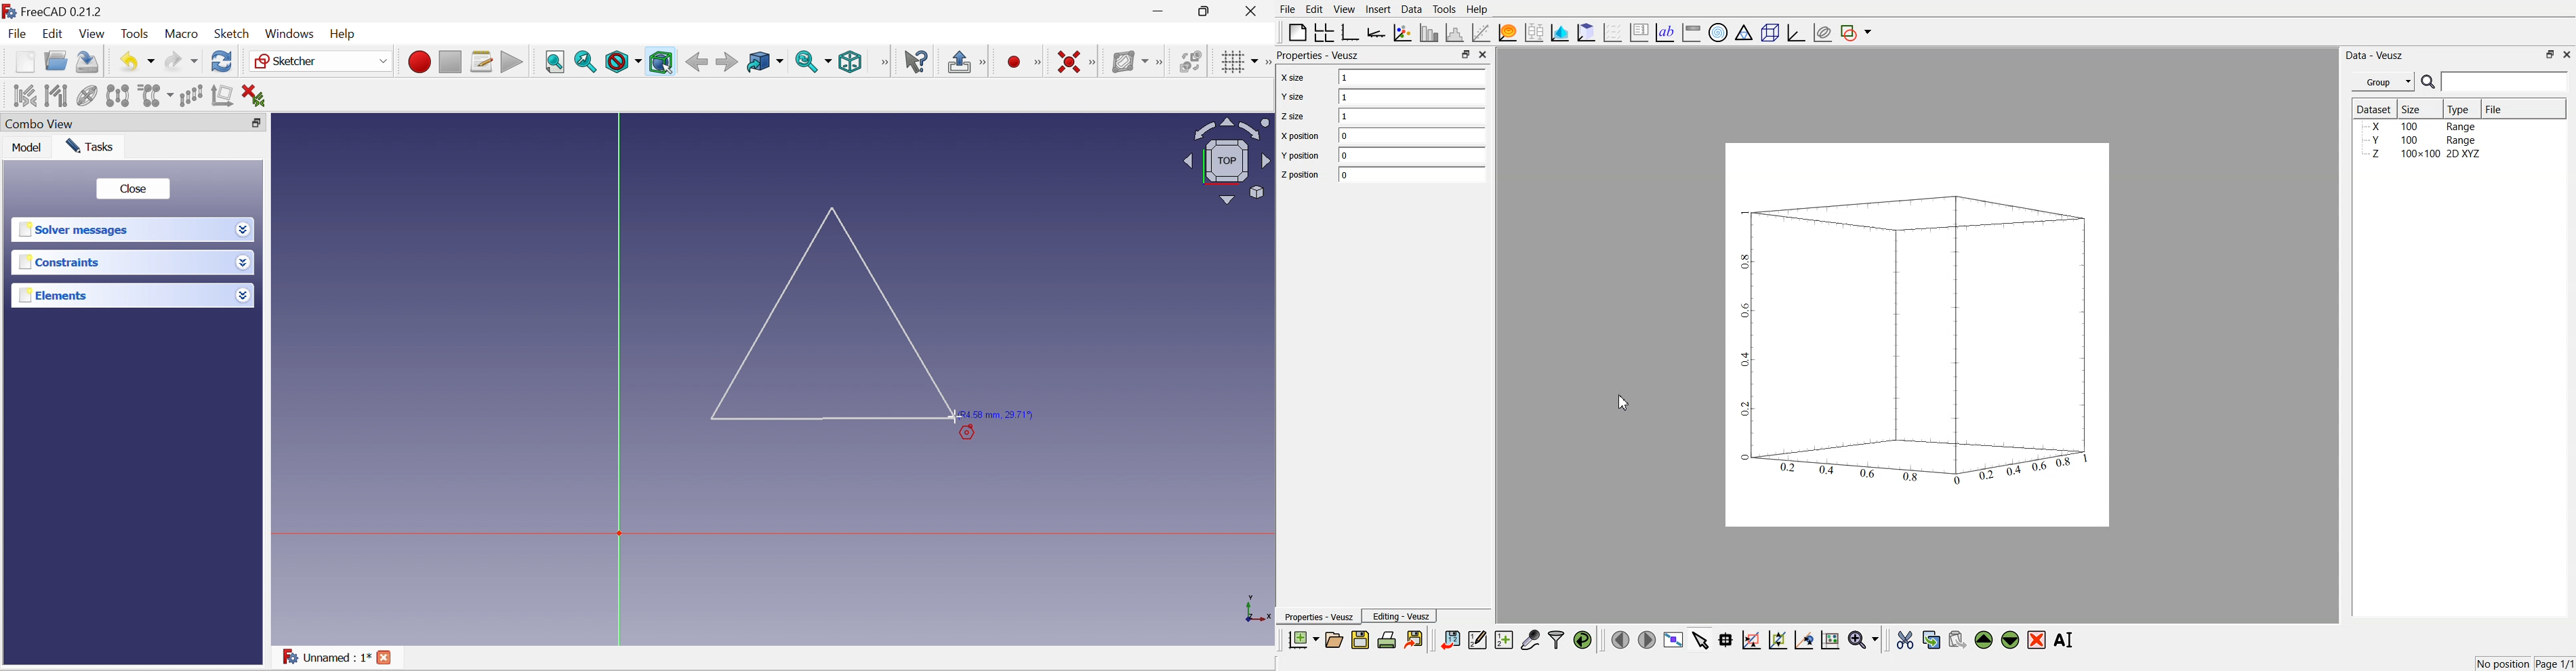 The width and height of the screenshot is (2576, 672). Describe the element at coordinates (1093, 63) in the screenshot. I see `[Sketcher constraints]` at that location.